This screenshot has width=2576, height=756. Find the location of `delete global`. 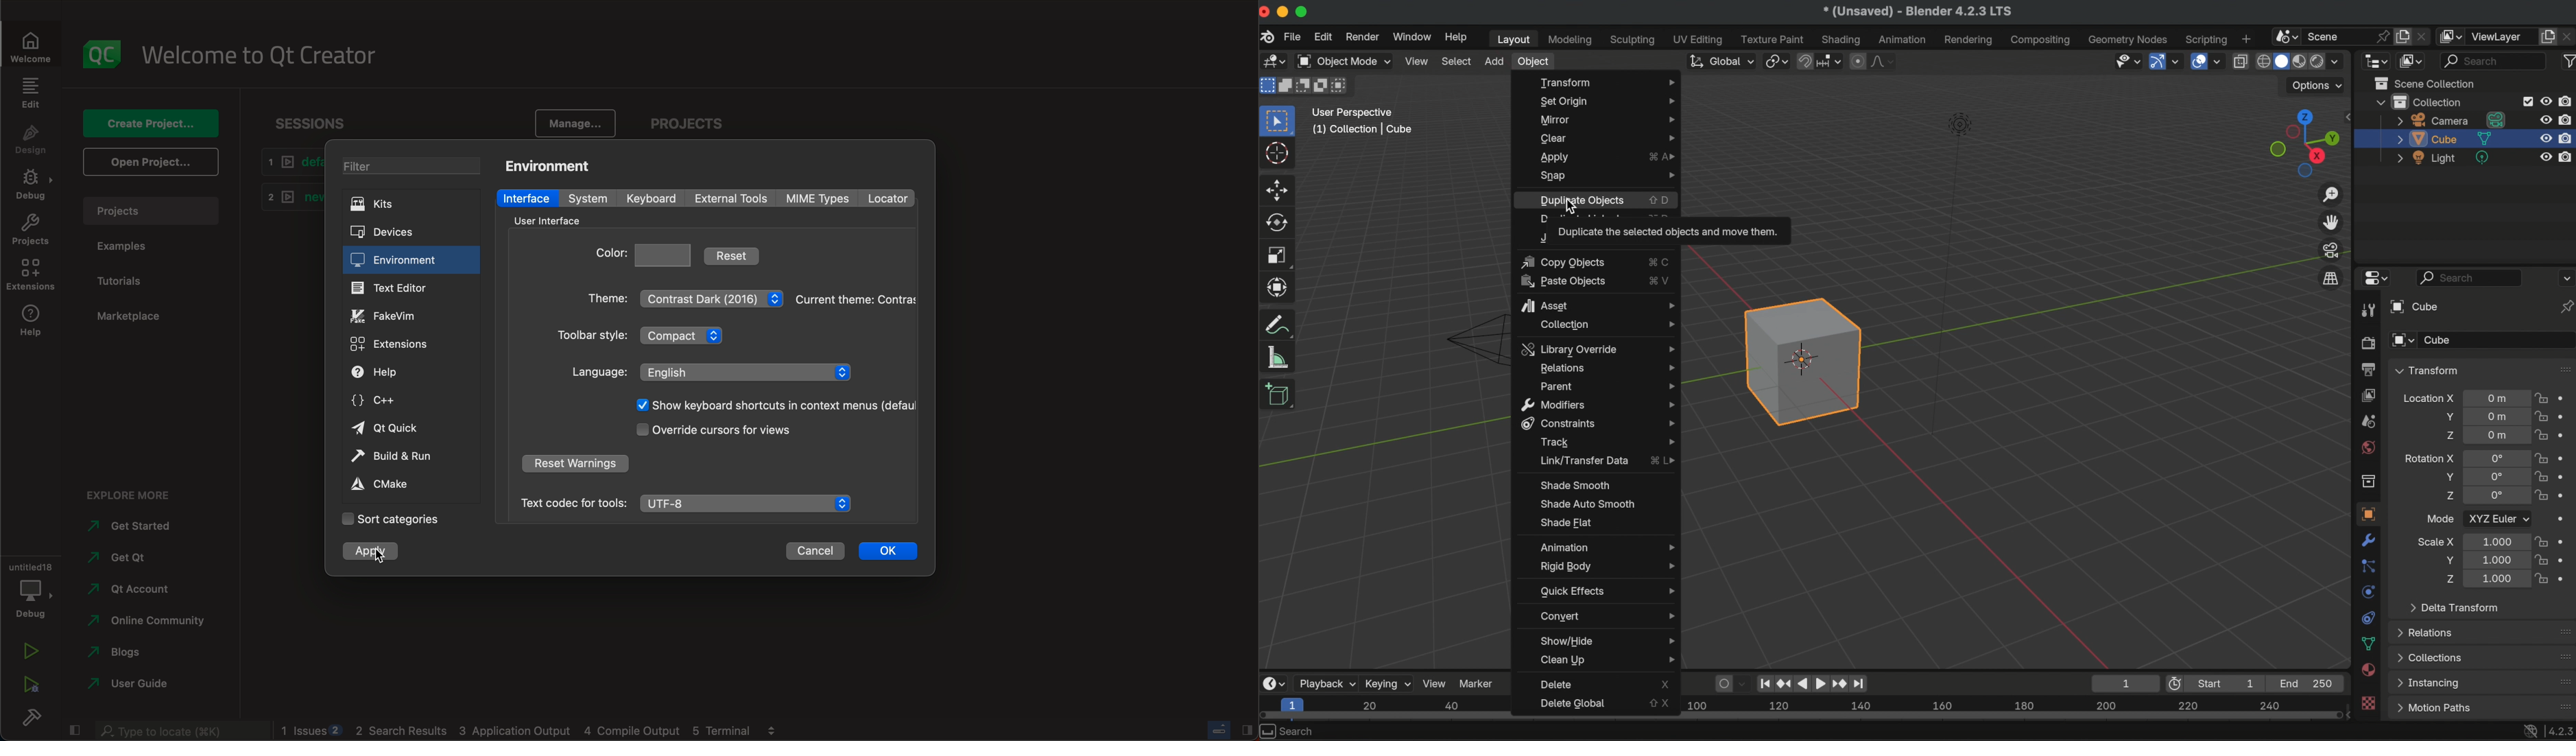

delete global is located at coordinates (1600, 705).